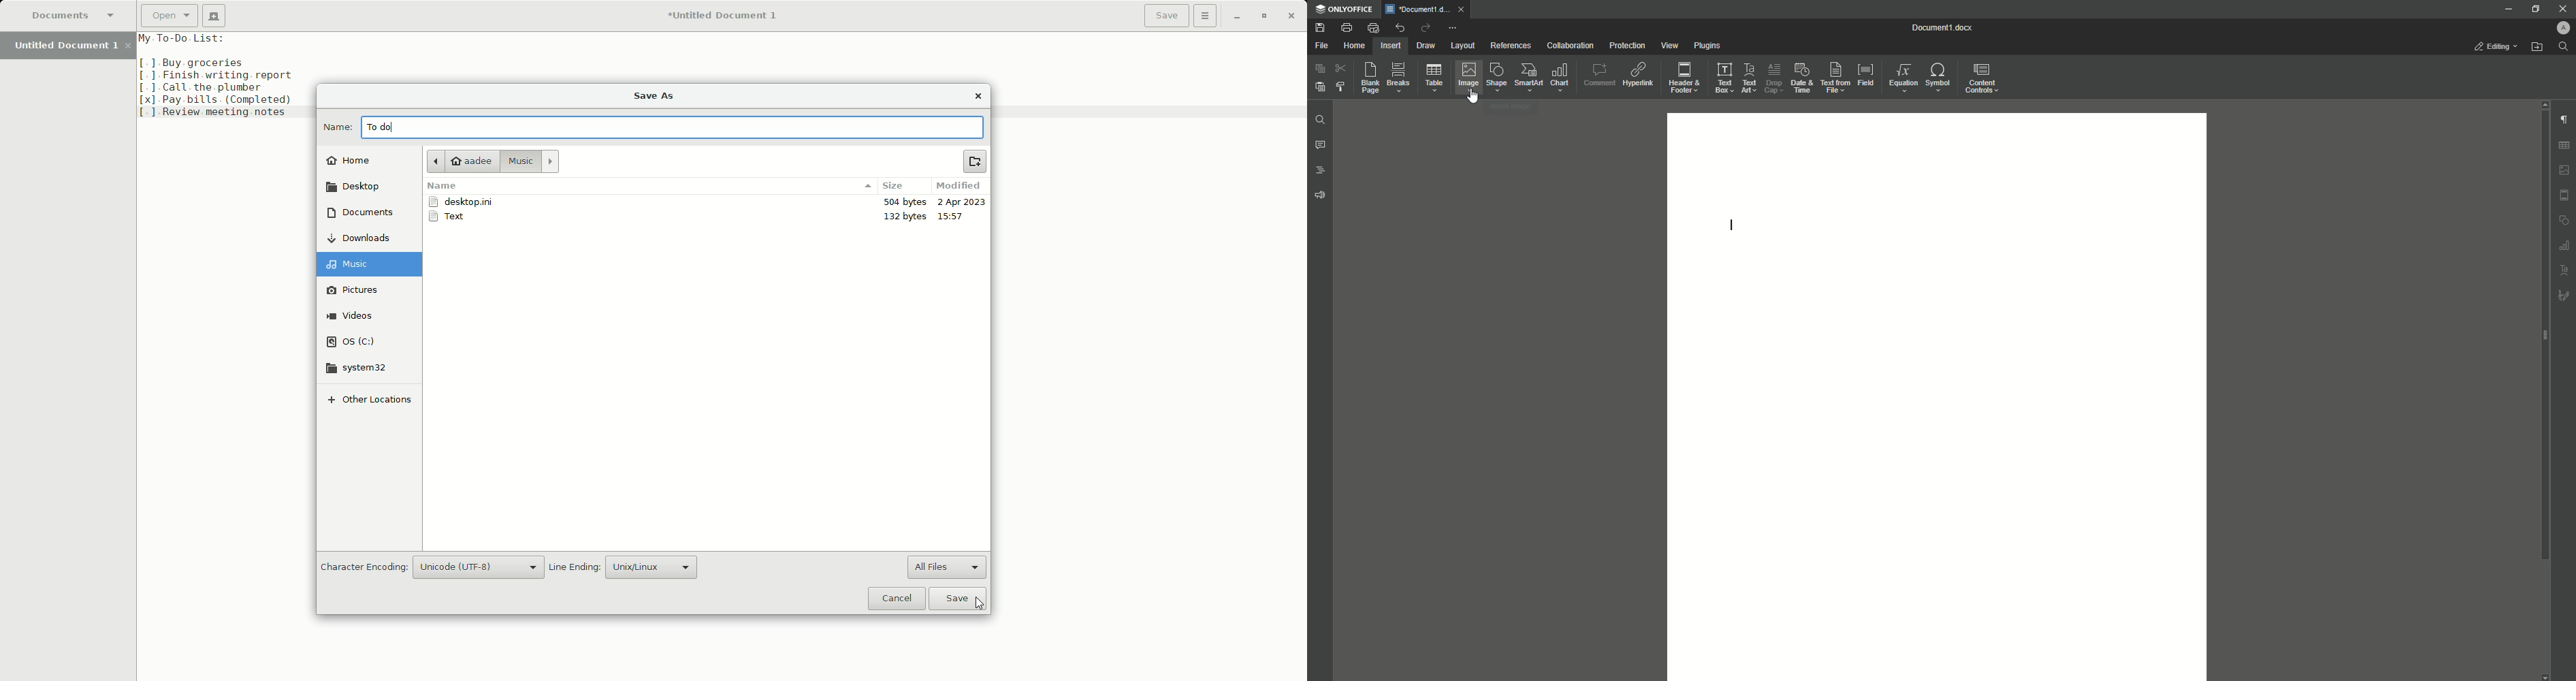 The width and height of the screenshot is (2576, 700). What do you see at coordinates (727, 15) in the screenshot?
I see `Untitled Document 1` at bounding box center [727, 15].